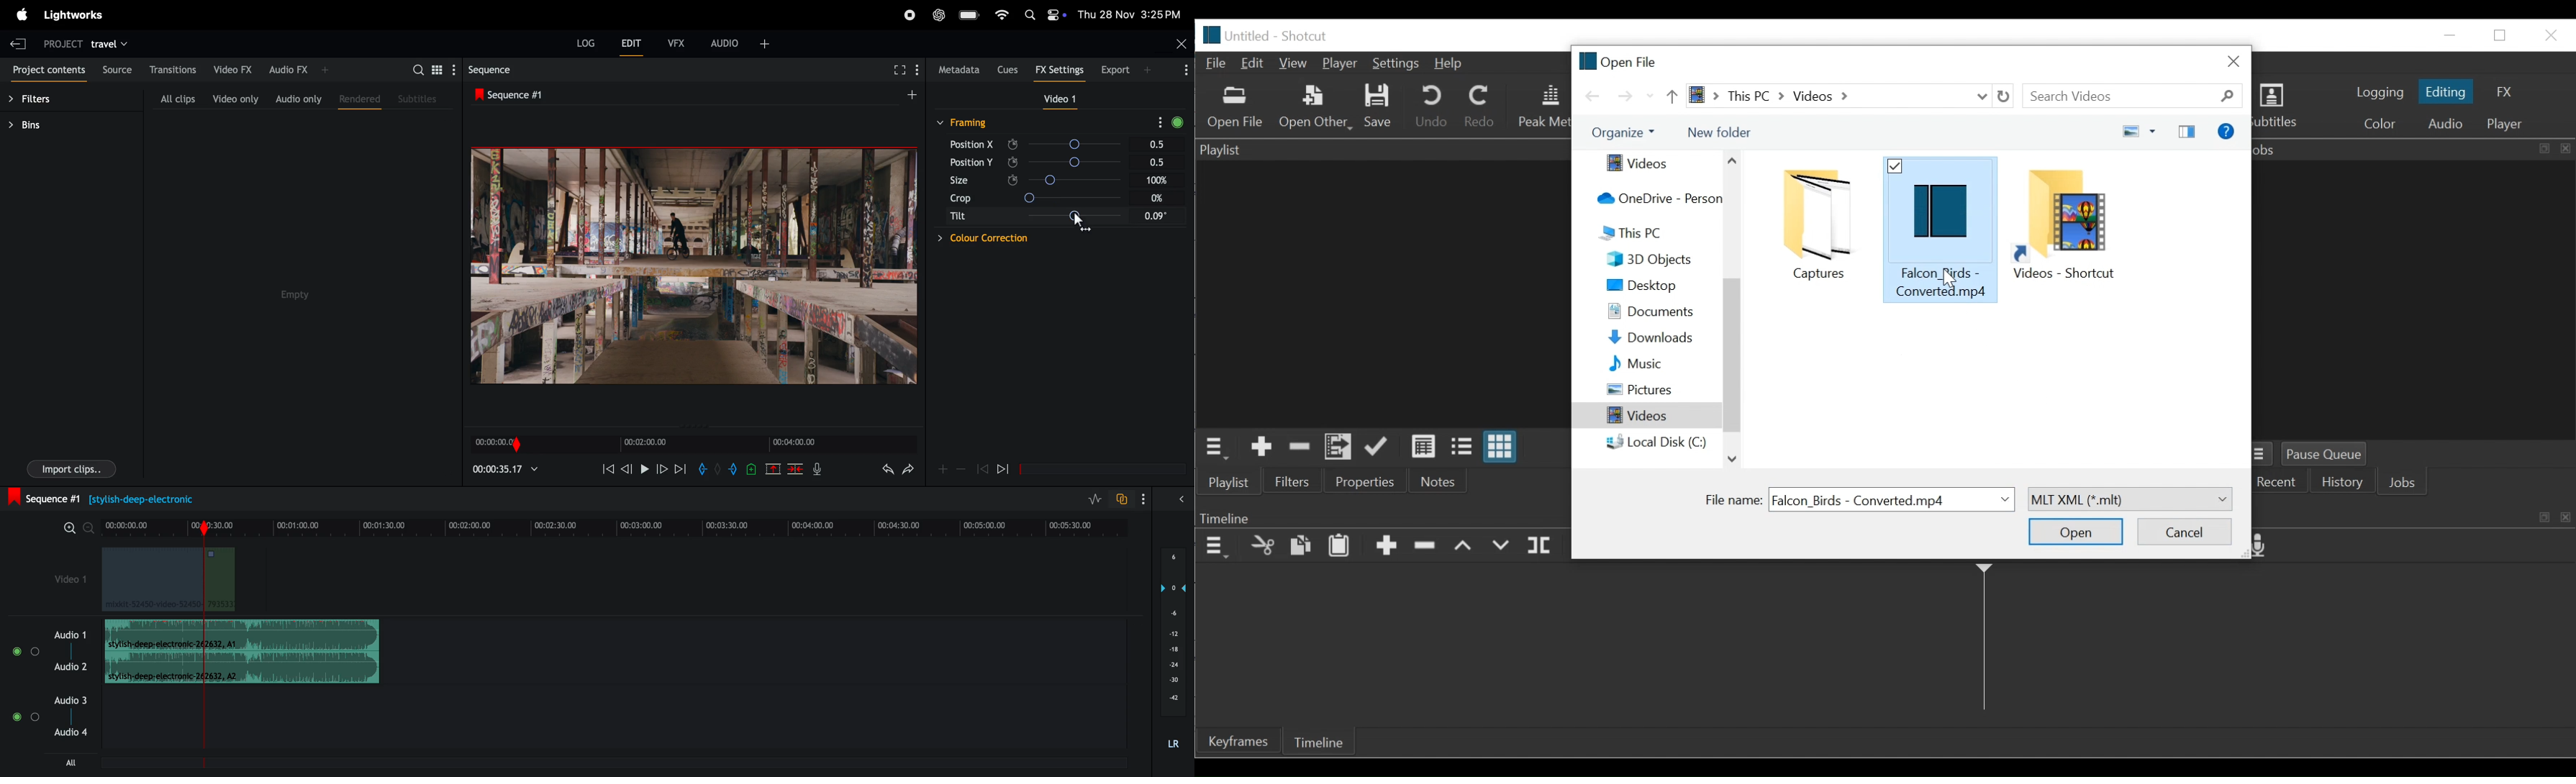 The width and height of the screenshot is (2576, 784). I want to click on Undo, so click(1430, 106).